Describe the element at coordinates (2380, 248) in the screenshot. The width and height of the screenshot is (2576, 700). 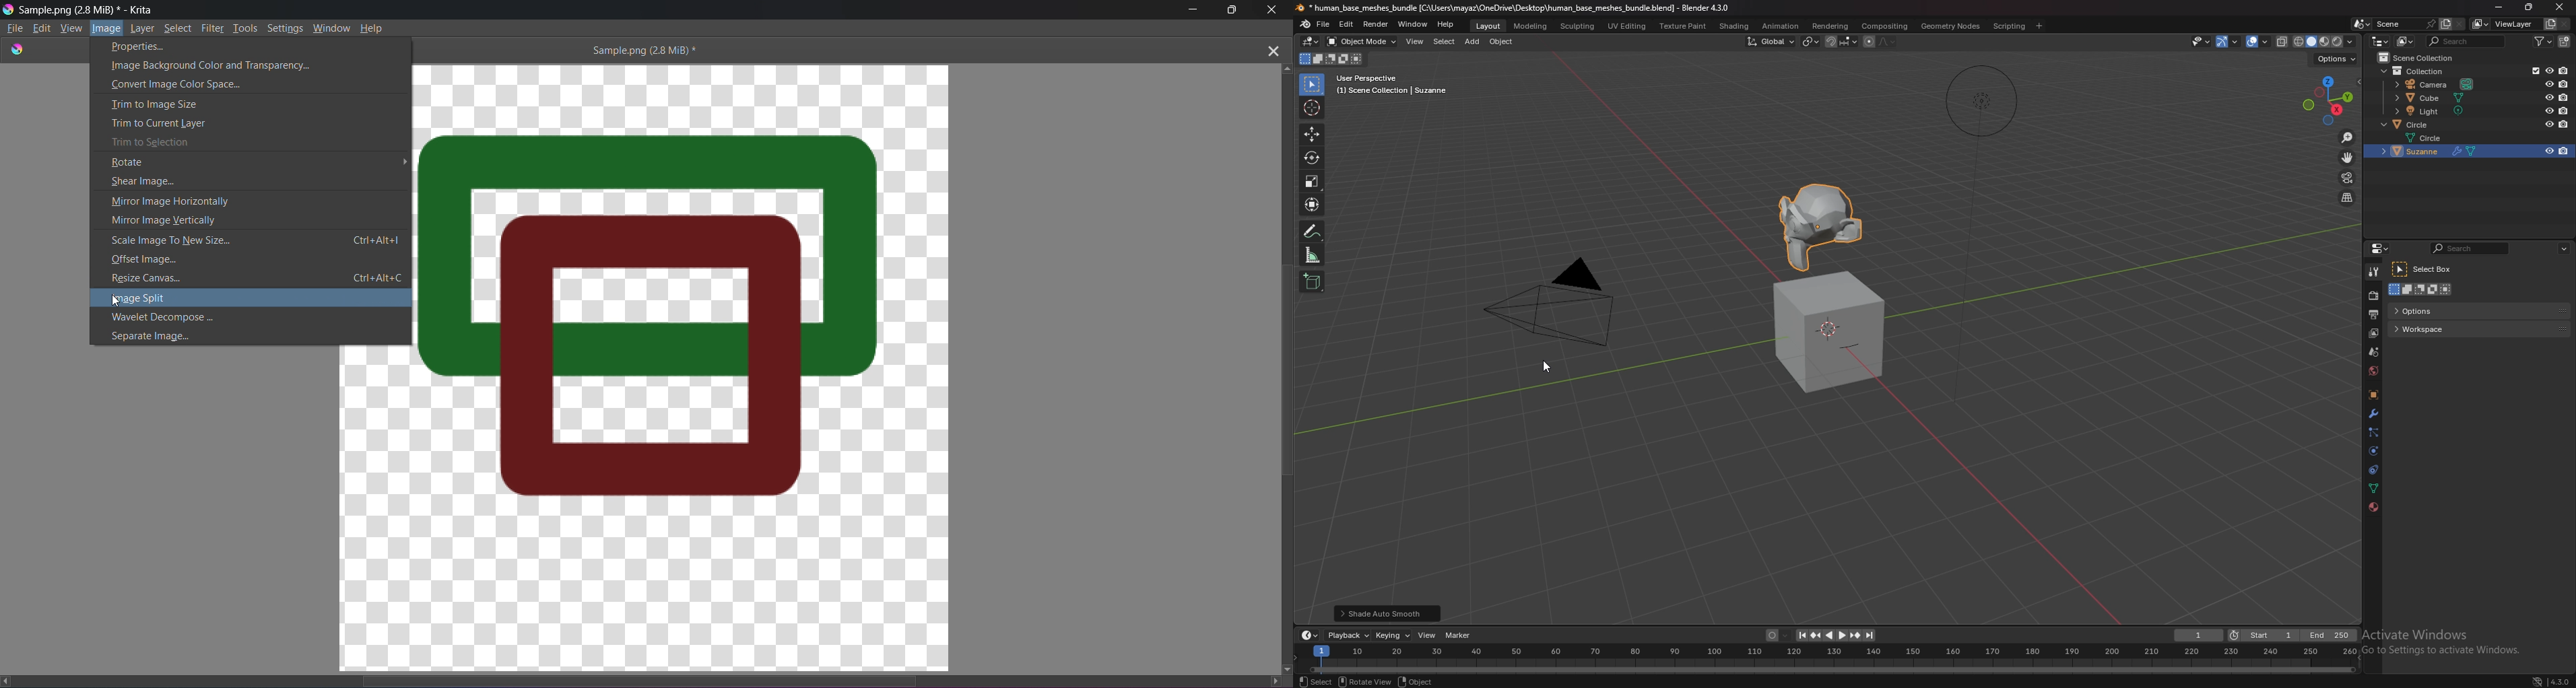
I see `editor type` at that location.